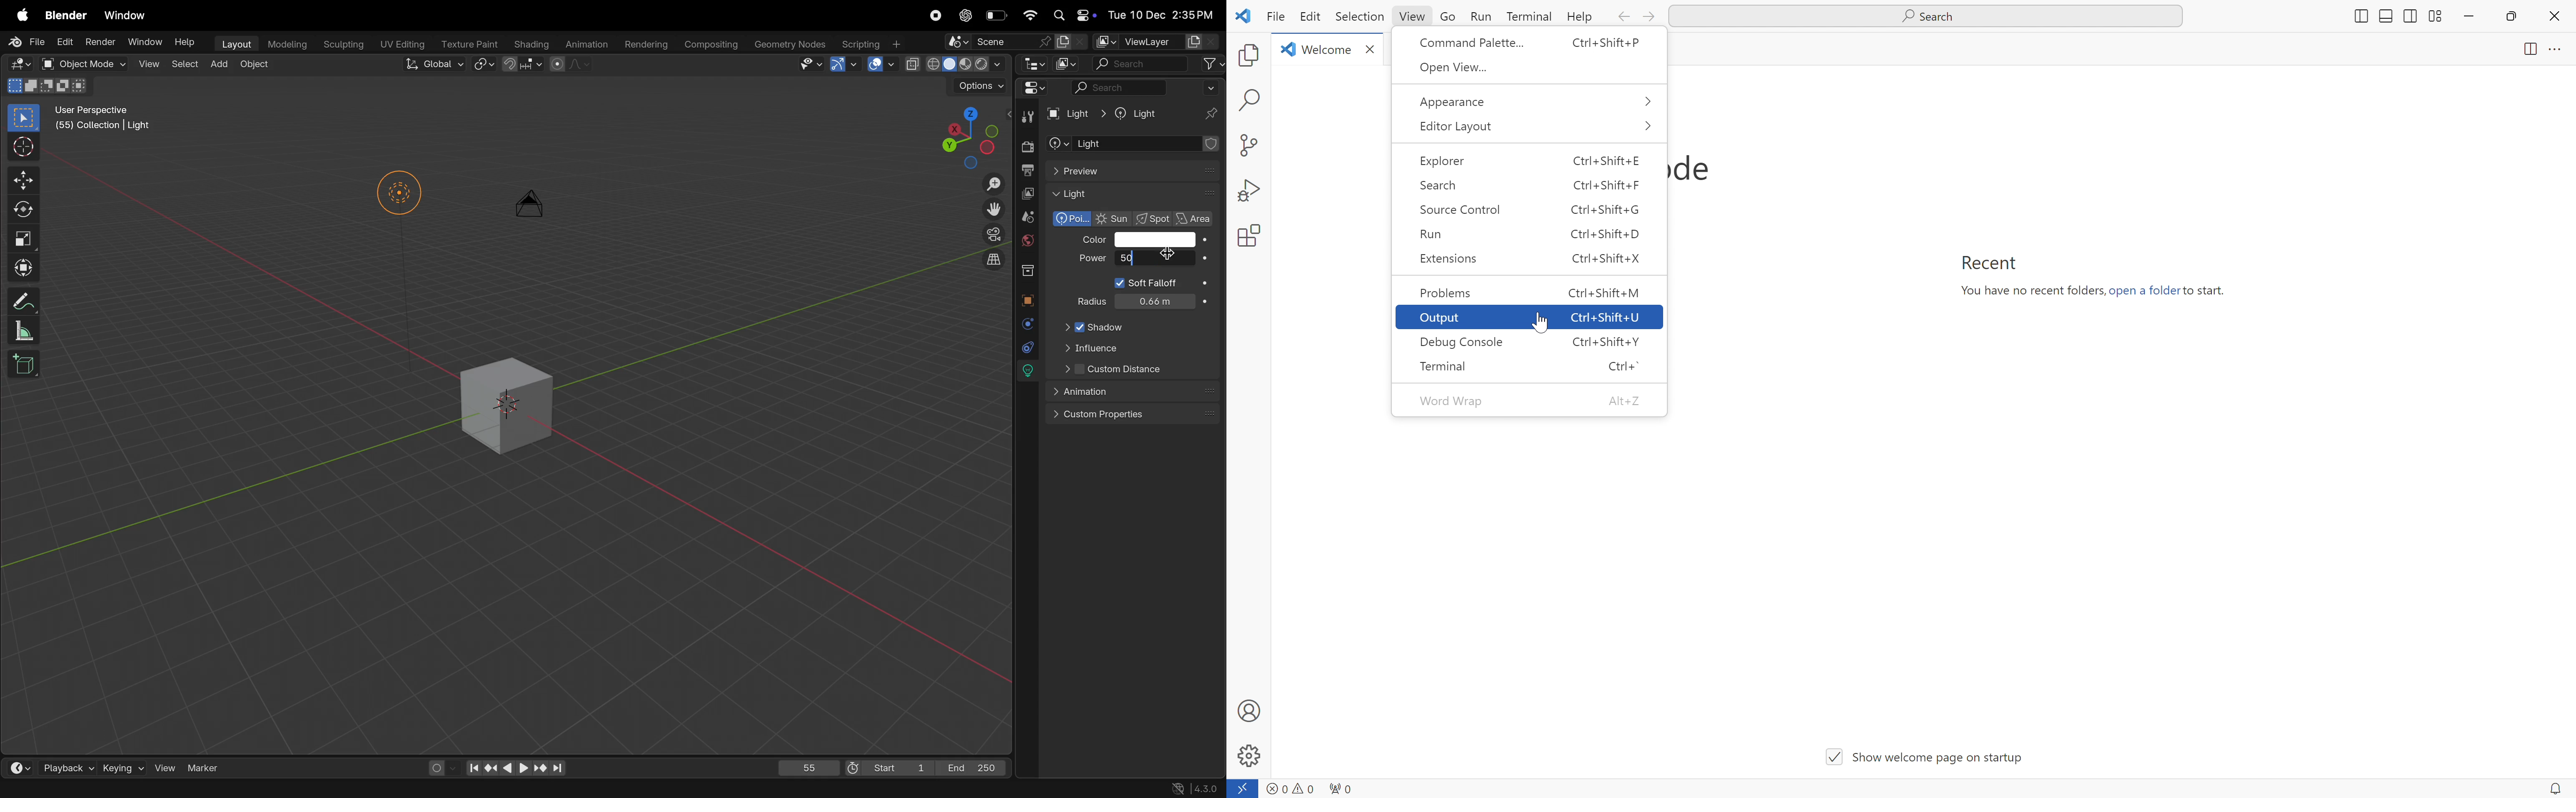 Image resolution: width=2576 pixels, height=812 pixels. Describe the element at coordinates (64, 42) in the screenshot. I see `Edit` at that location.